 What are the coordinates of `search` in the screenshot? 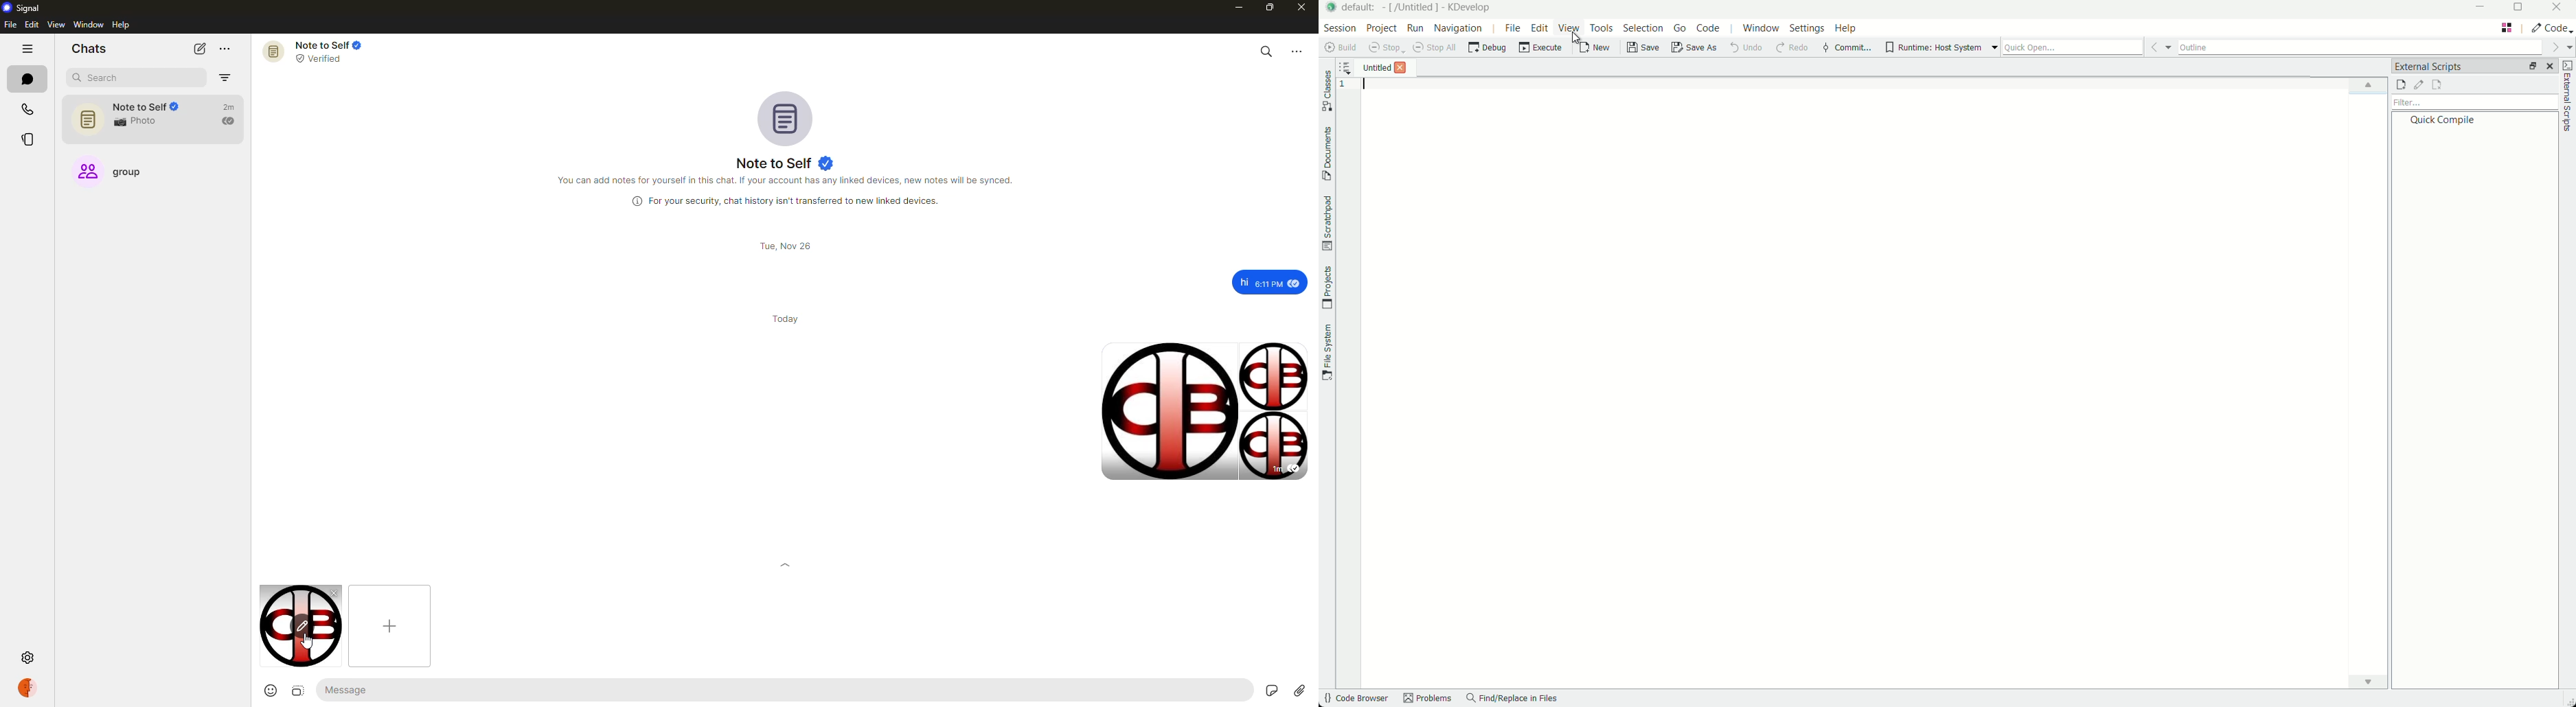 It's located at (1265, 51).